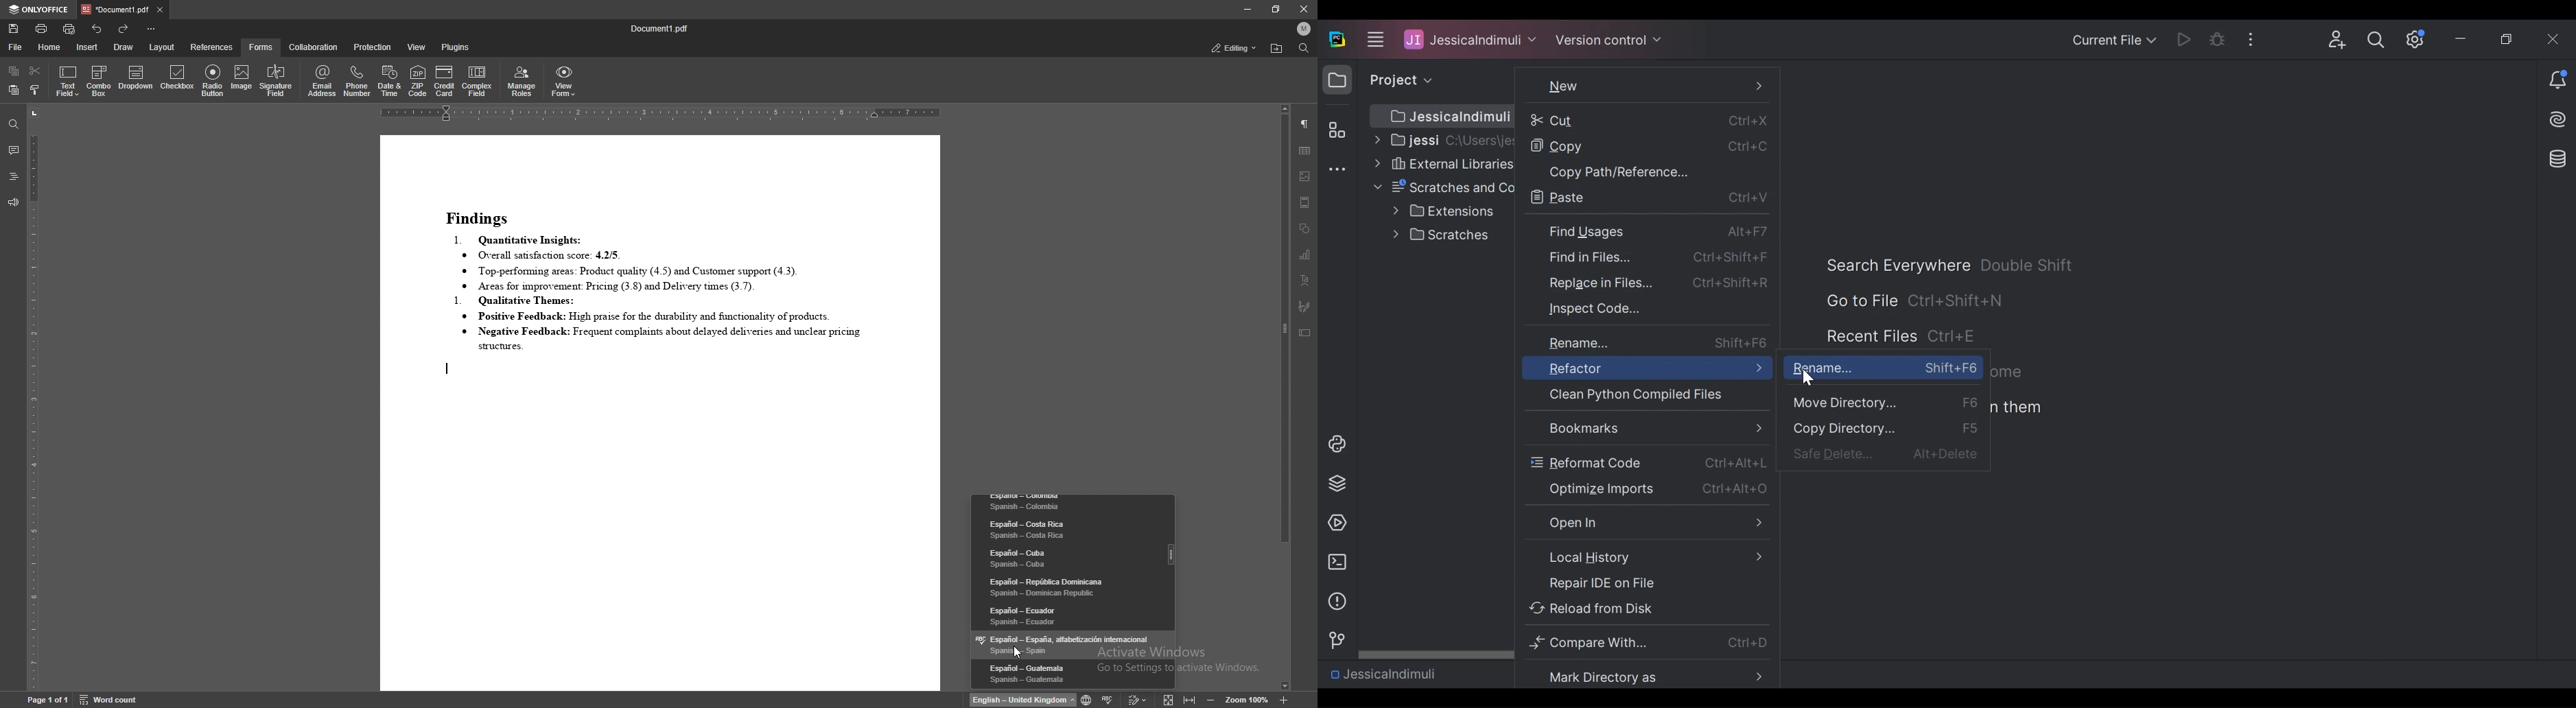 The image size is (2576, 728). Describe the element at coordinates (1444, 235) in the screenshot. I see `Scratches` at that location.